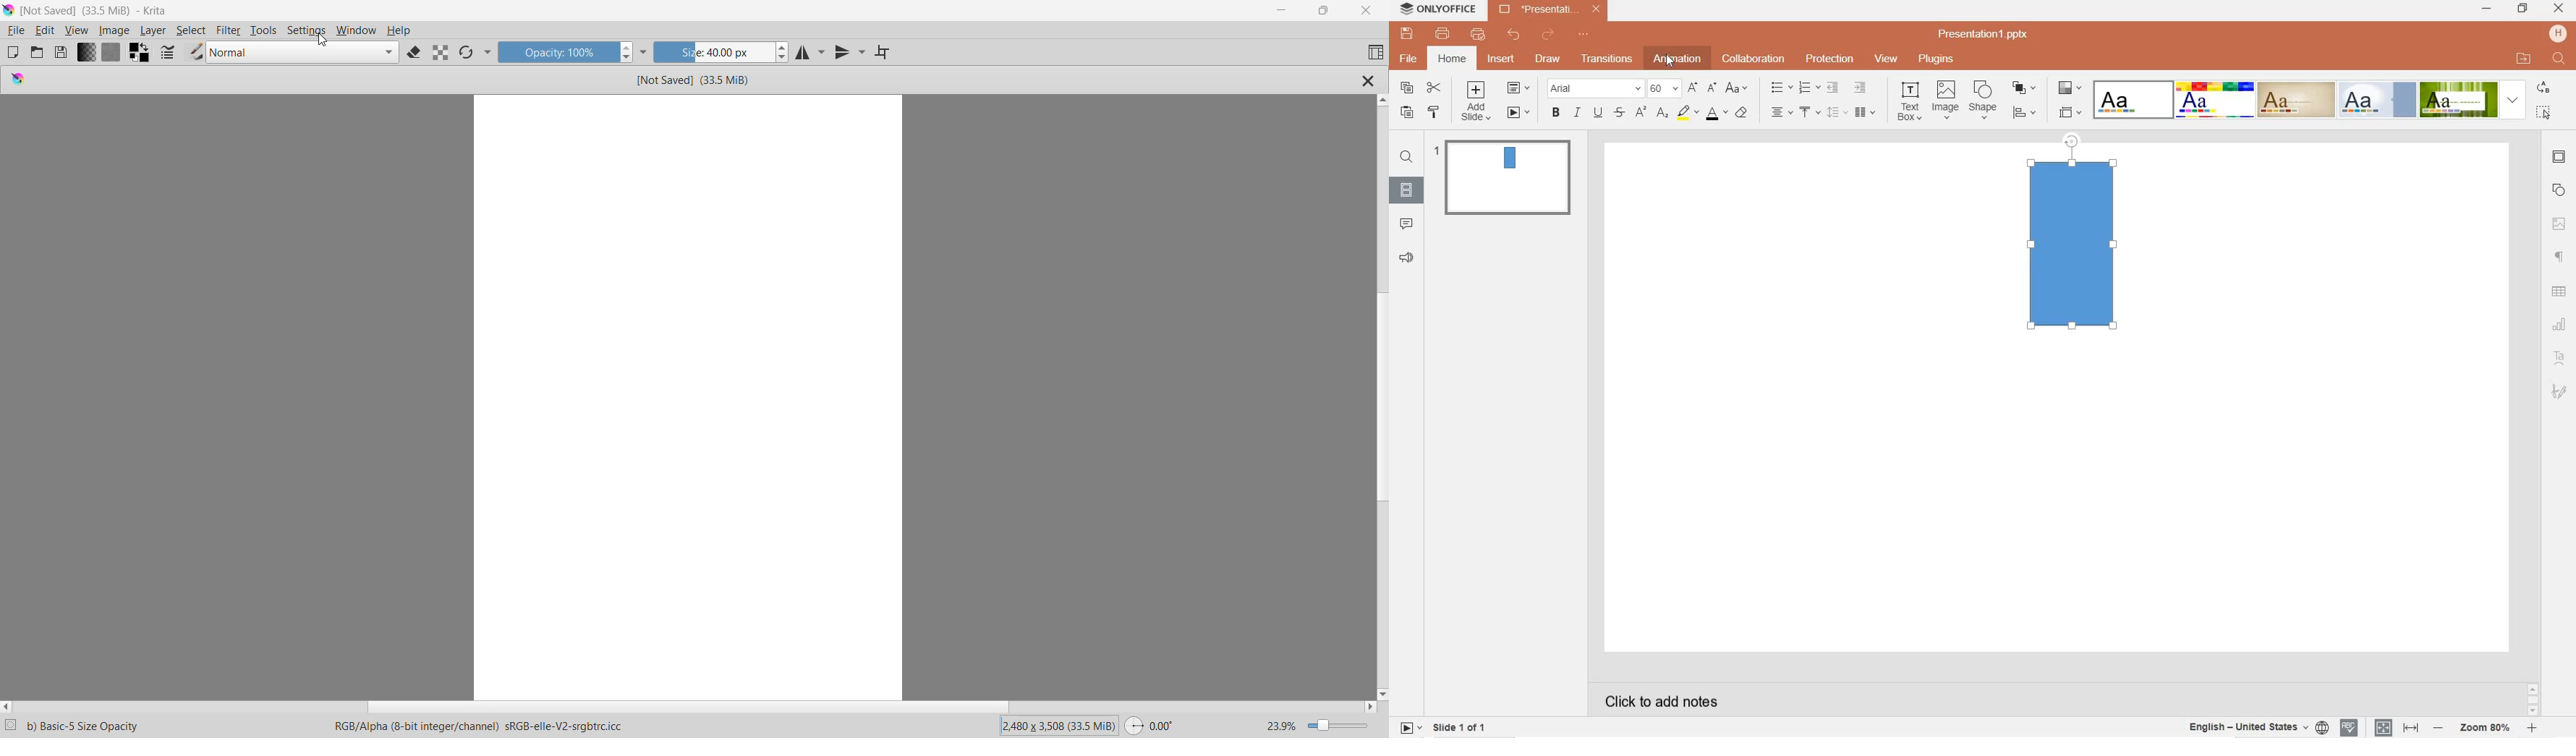  What do you see at coordinates (140, 53) in the screenshot?
I see `Swap foreground and background colors` at bounding box center [140, 53].